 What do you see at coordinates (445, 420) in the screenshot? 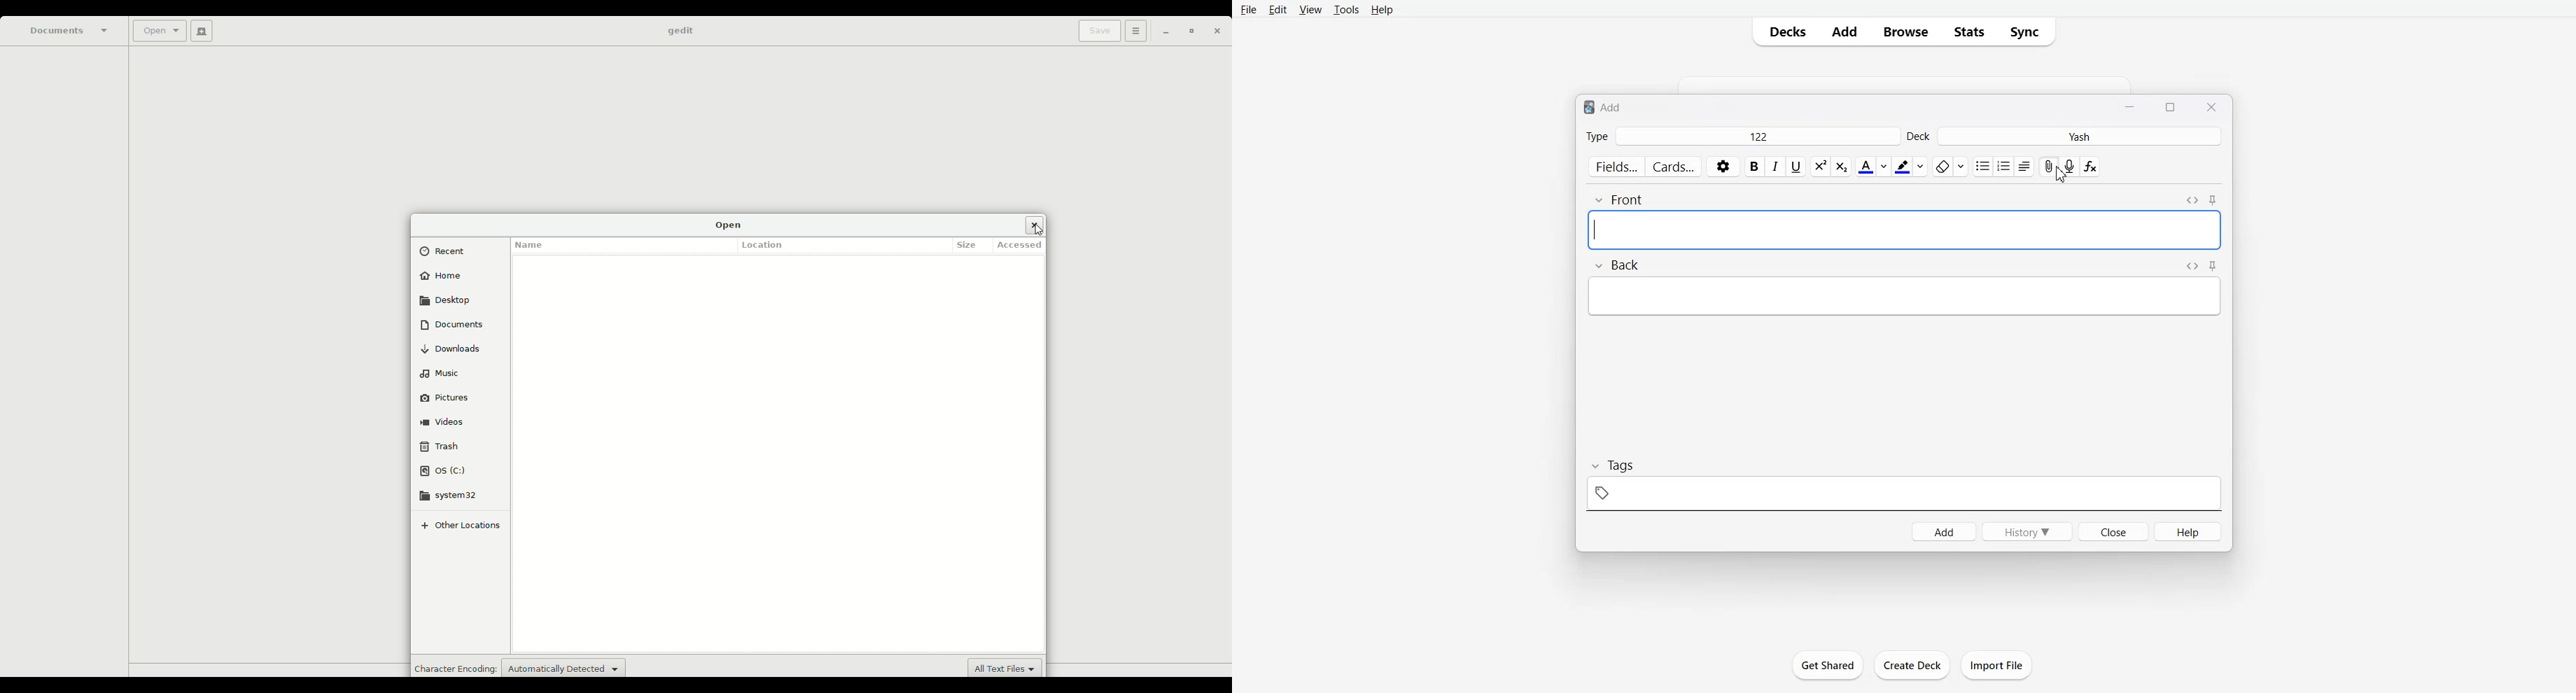
I see `Videos` at bounding box center [445, 420].